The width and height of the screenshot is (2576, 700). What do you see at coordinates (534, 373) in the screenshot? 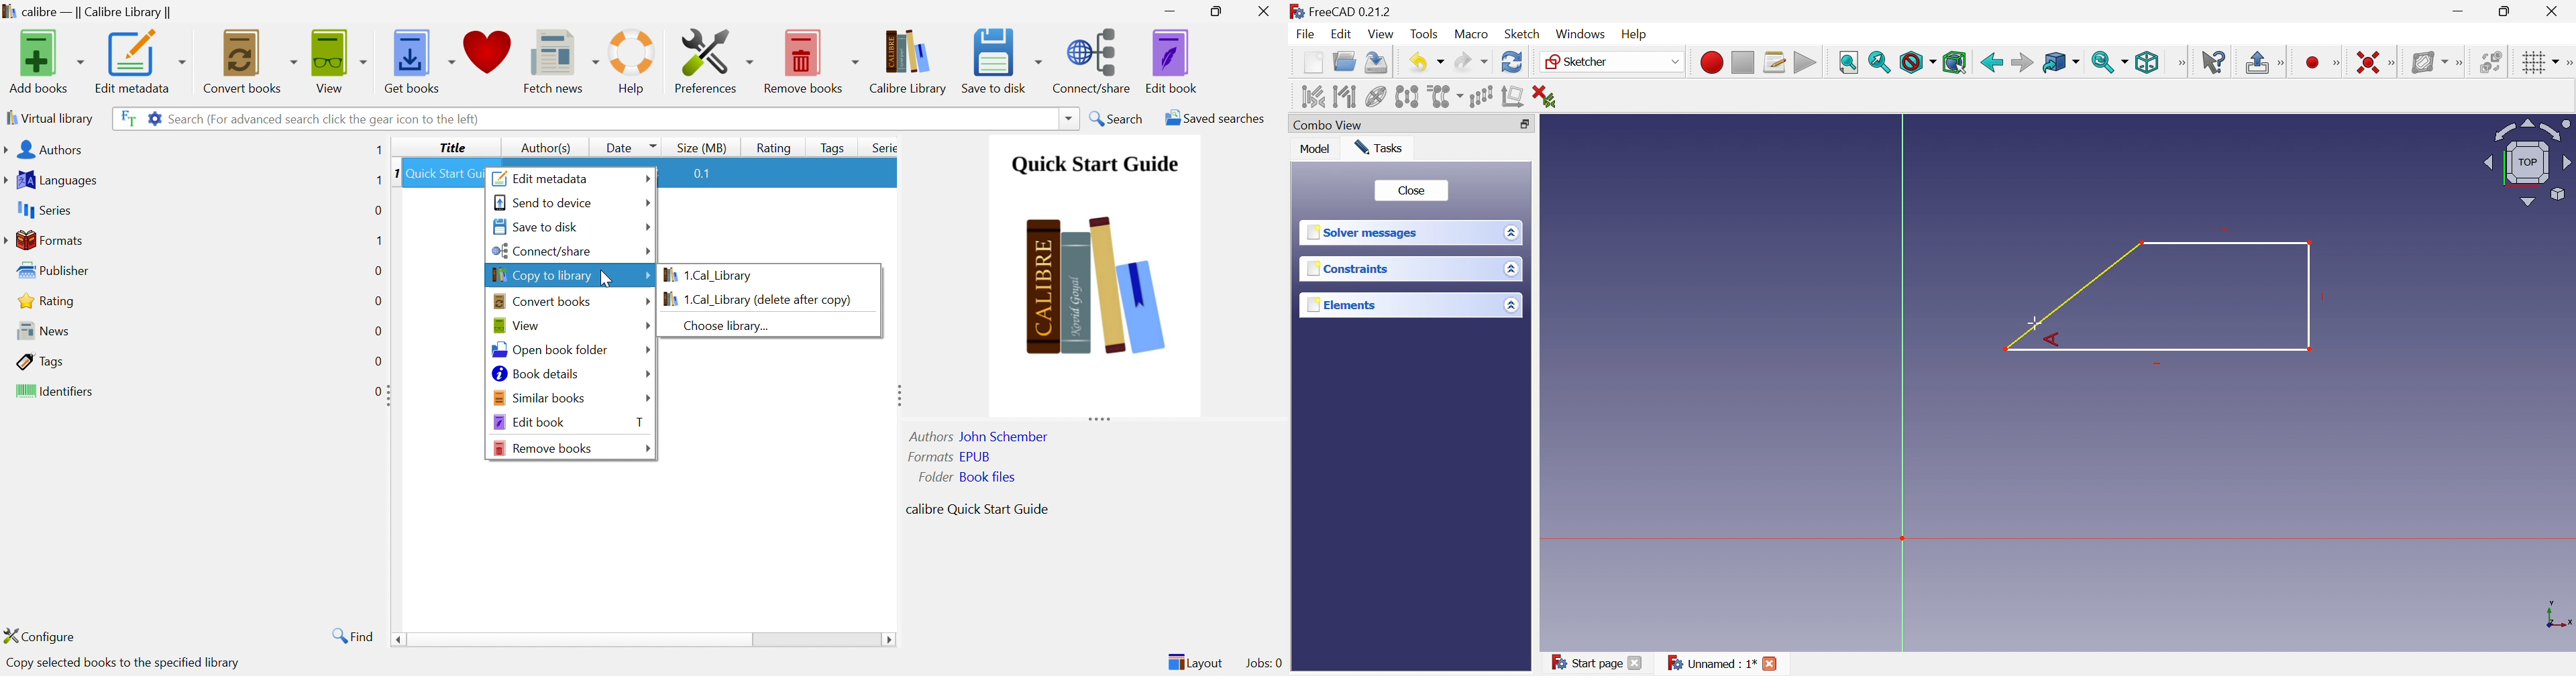
I see `Book details` at bounding box center [534, 373].